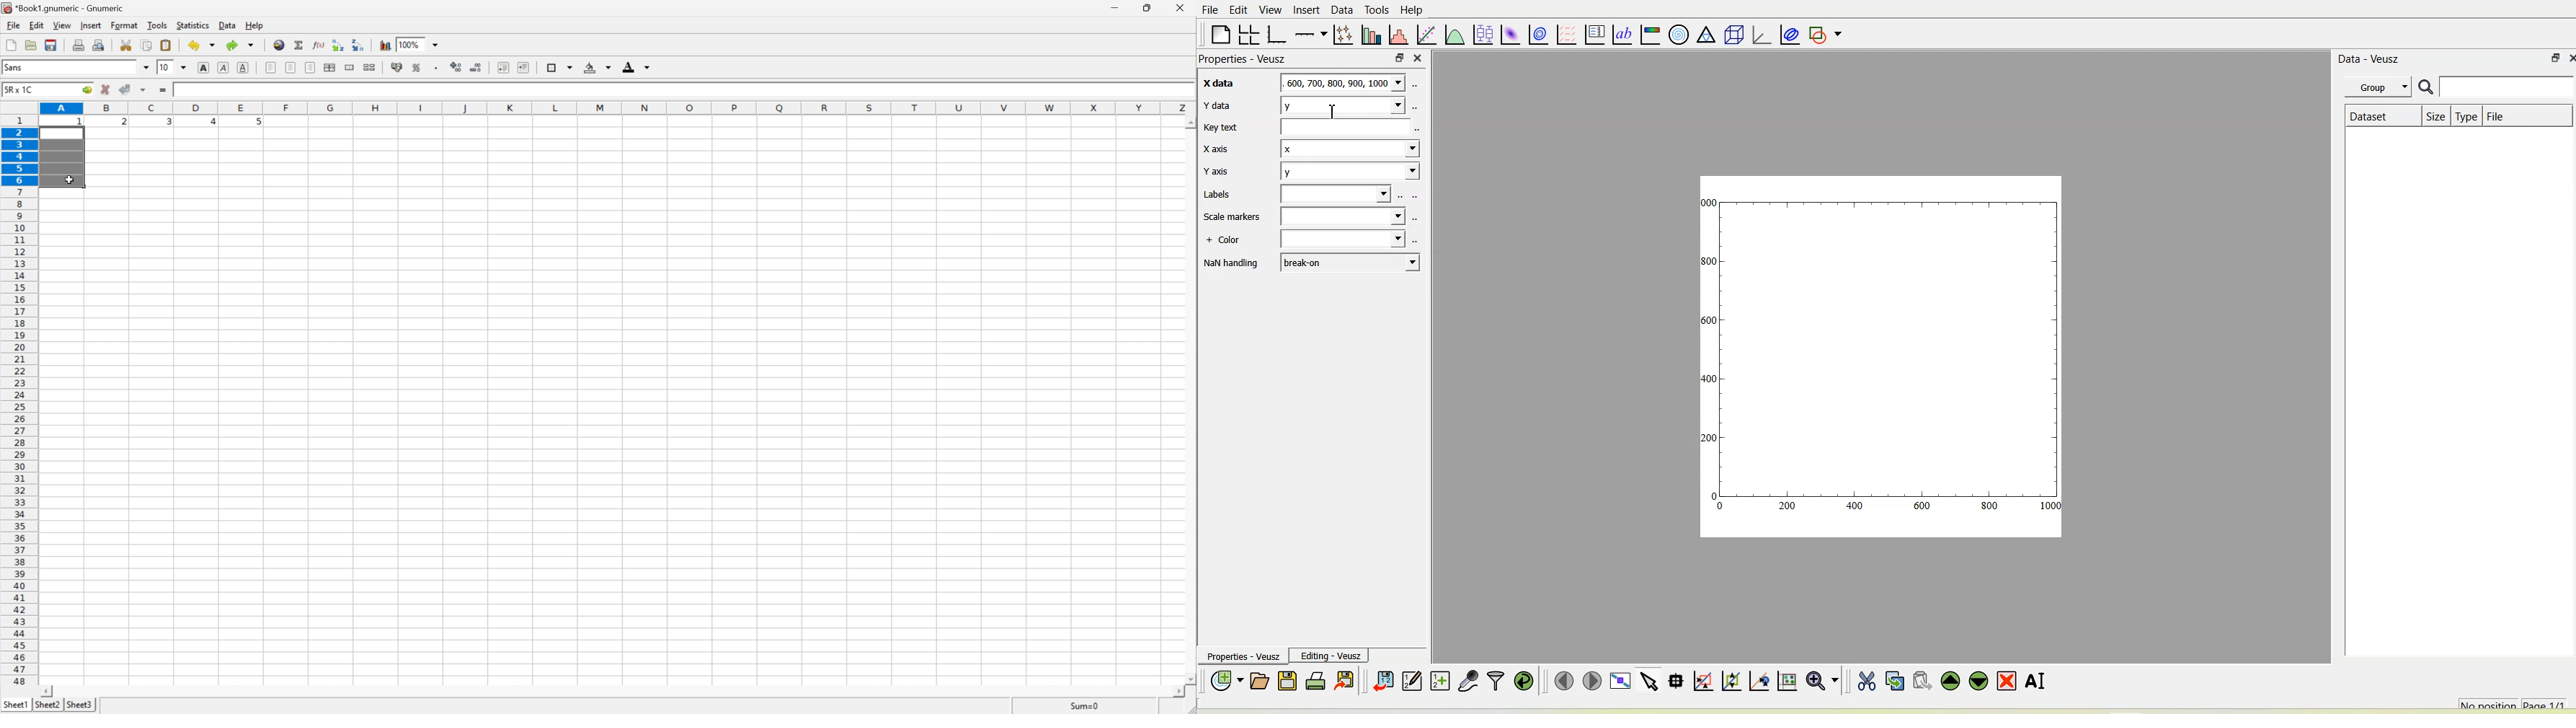 This screenshot has height=728, width=2576. Describe the element at coordinates (522, 67) in the screenshot. I see `increase indent` at that location.